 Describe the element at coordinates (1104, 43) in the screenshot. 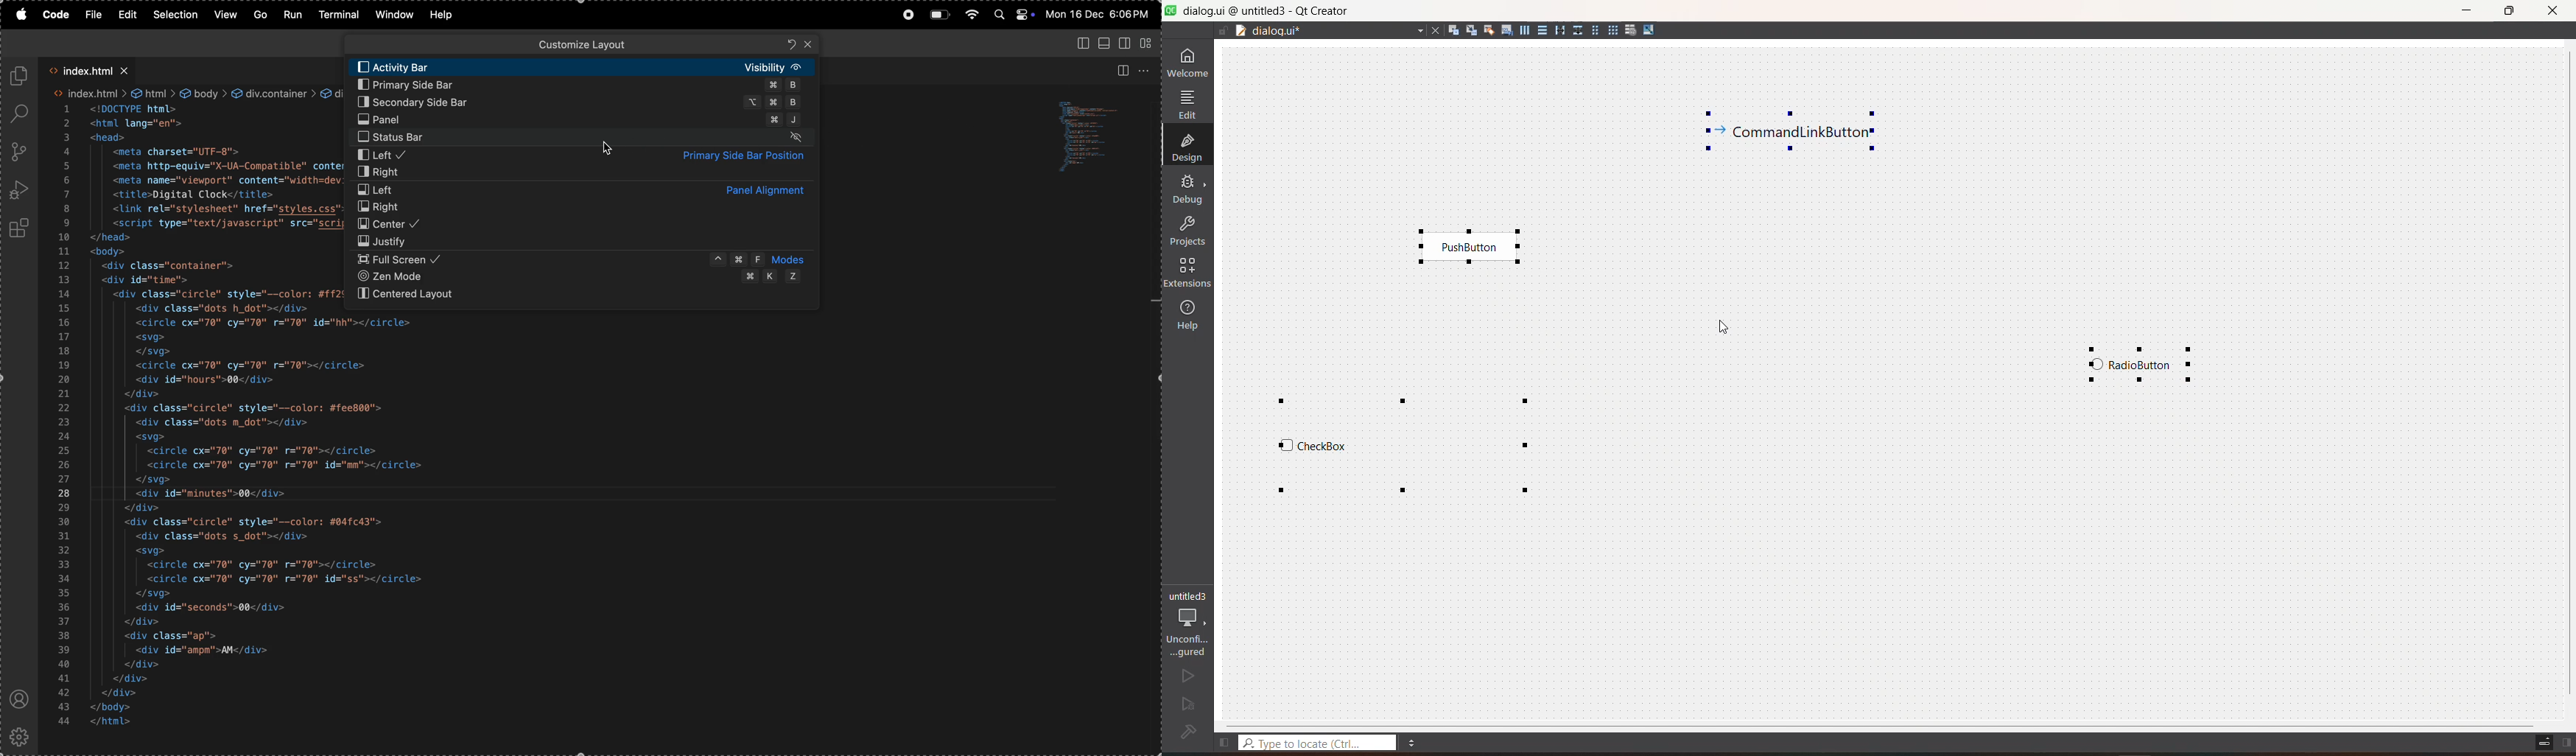

I see `toggle panel` at that location.